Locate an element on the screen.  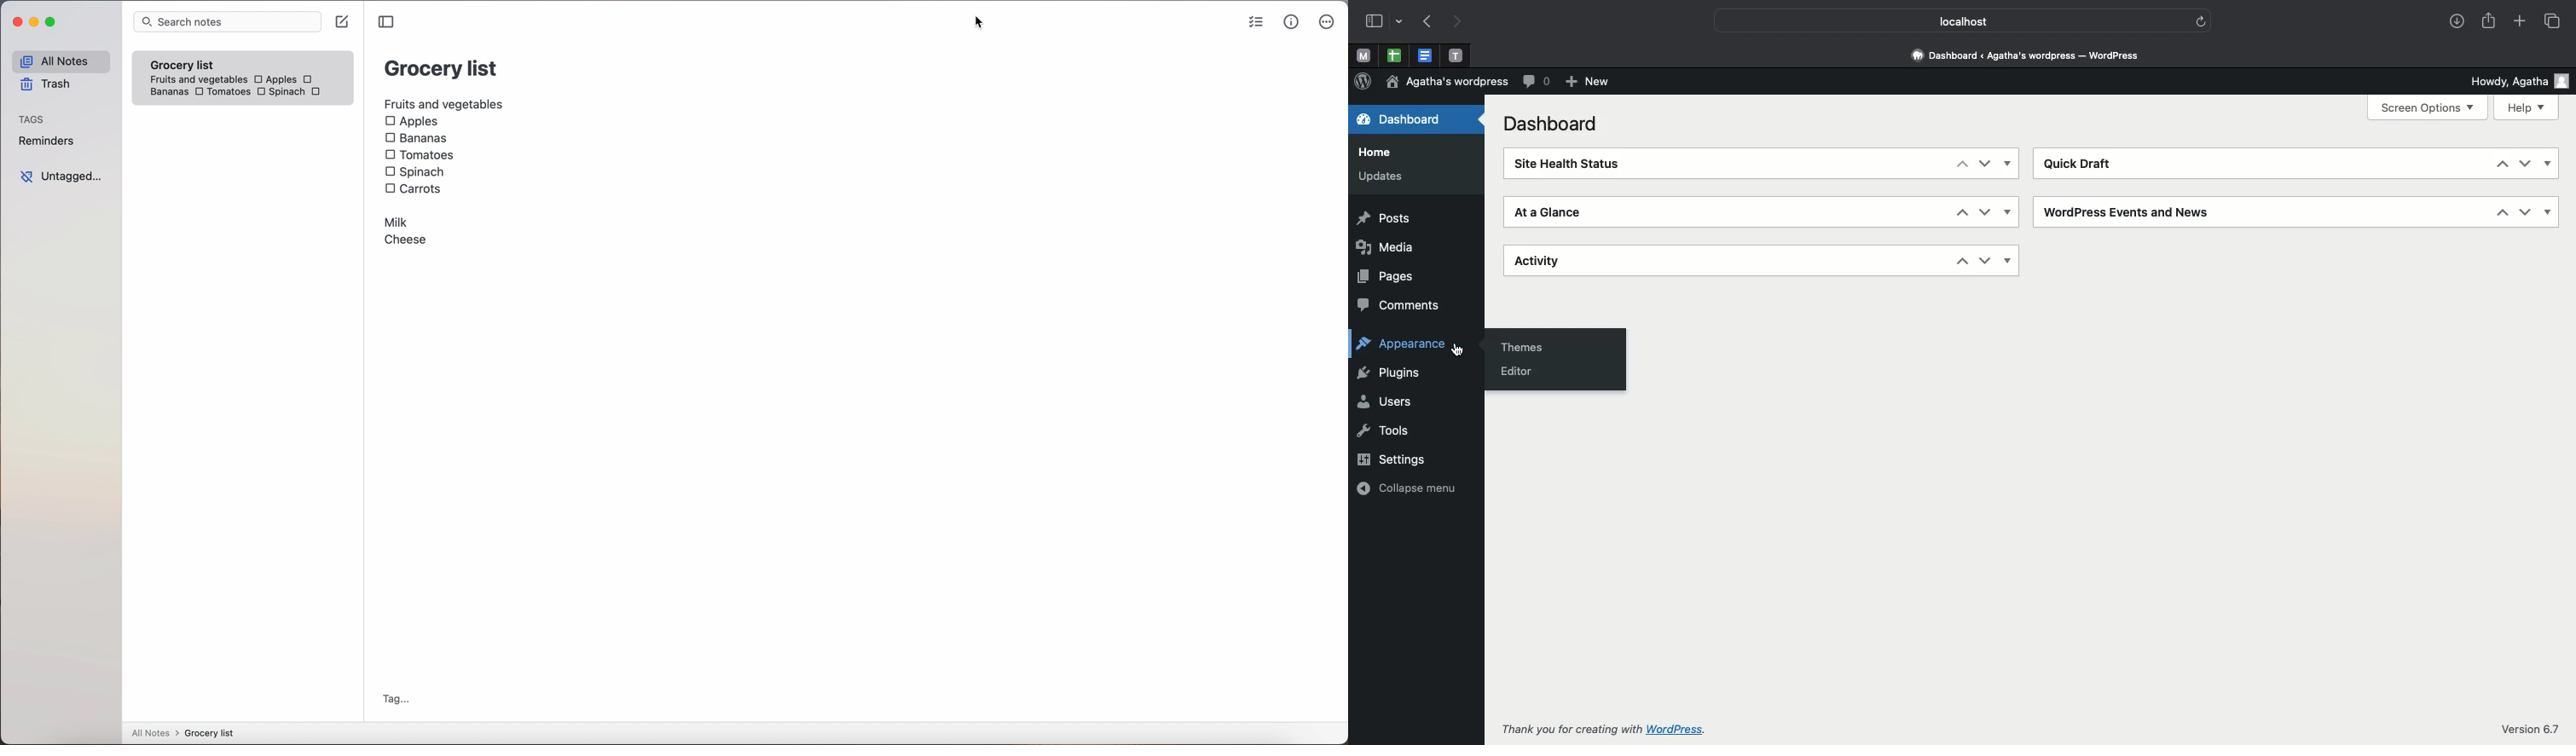
Previous page is located at coordinates (1426, 23).